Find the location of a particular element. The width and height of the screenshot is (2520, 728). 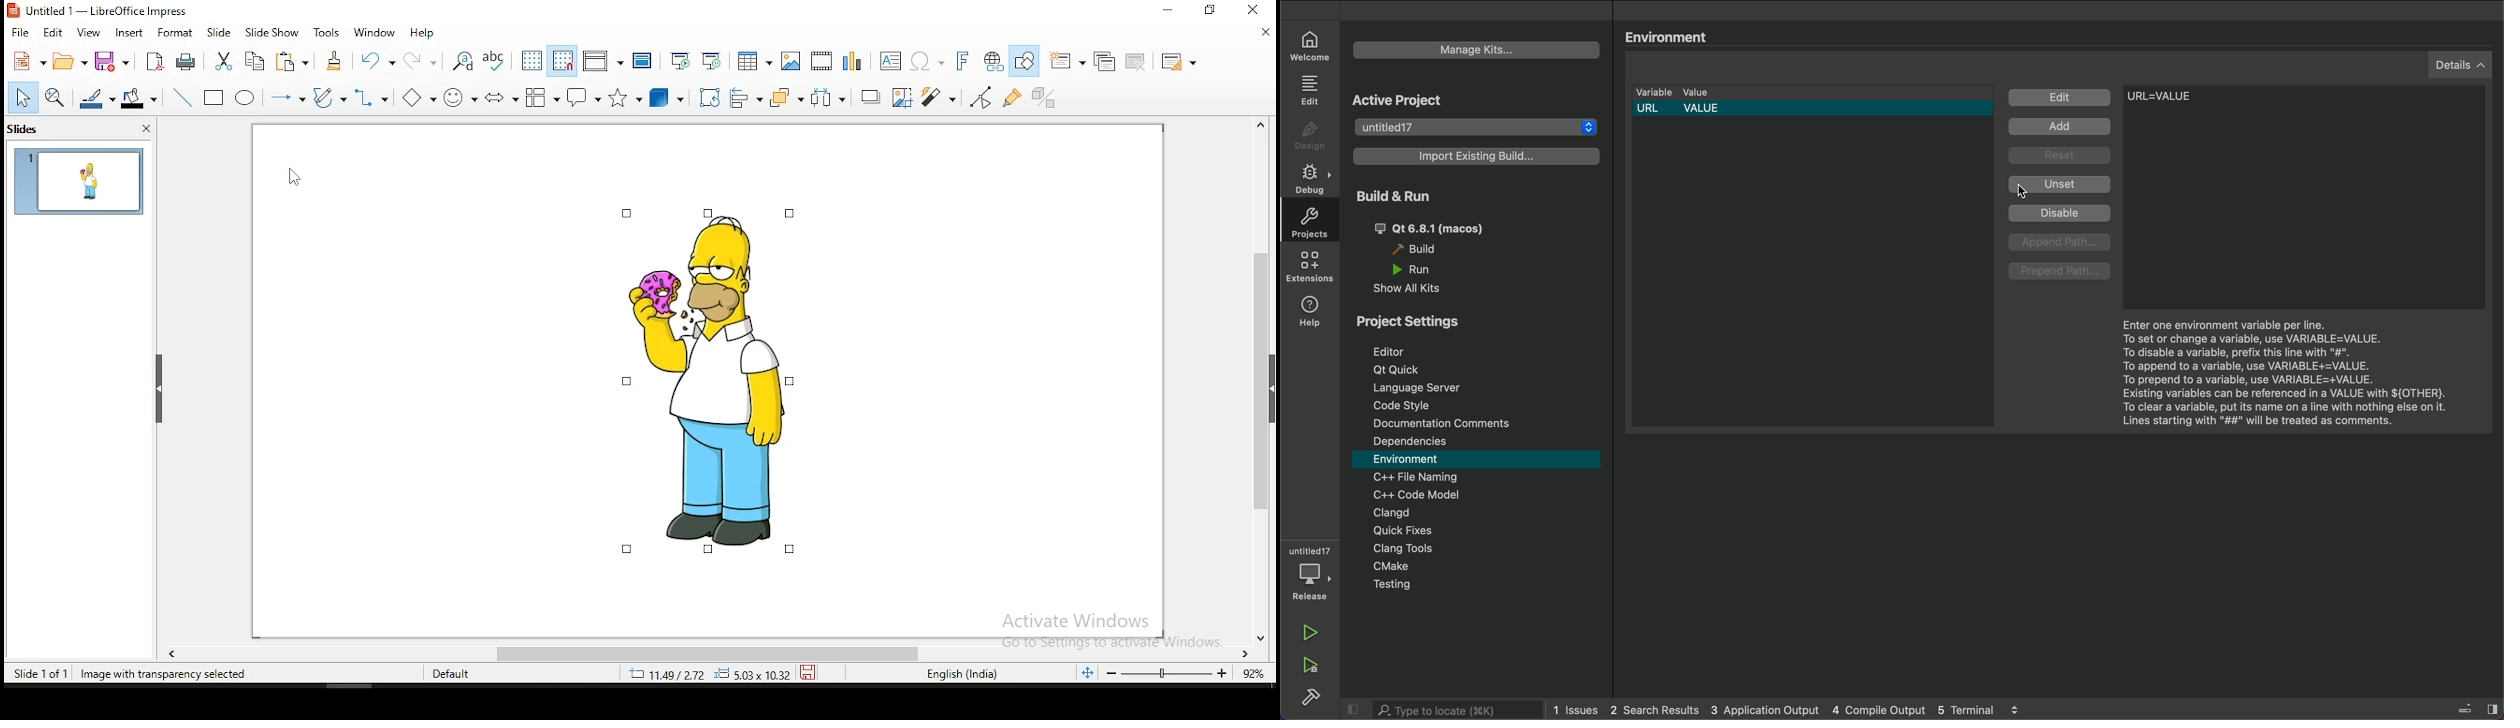

display grid is located at coordinates (530, 61).